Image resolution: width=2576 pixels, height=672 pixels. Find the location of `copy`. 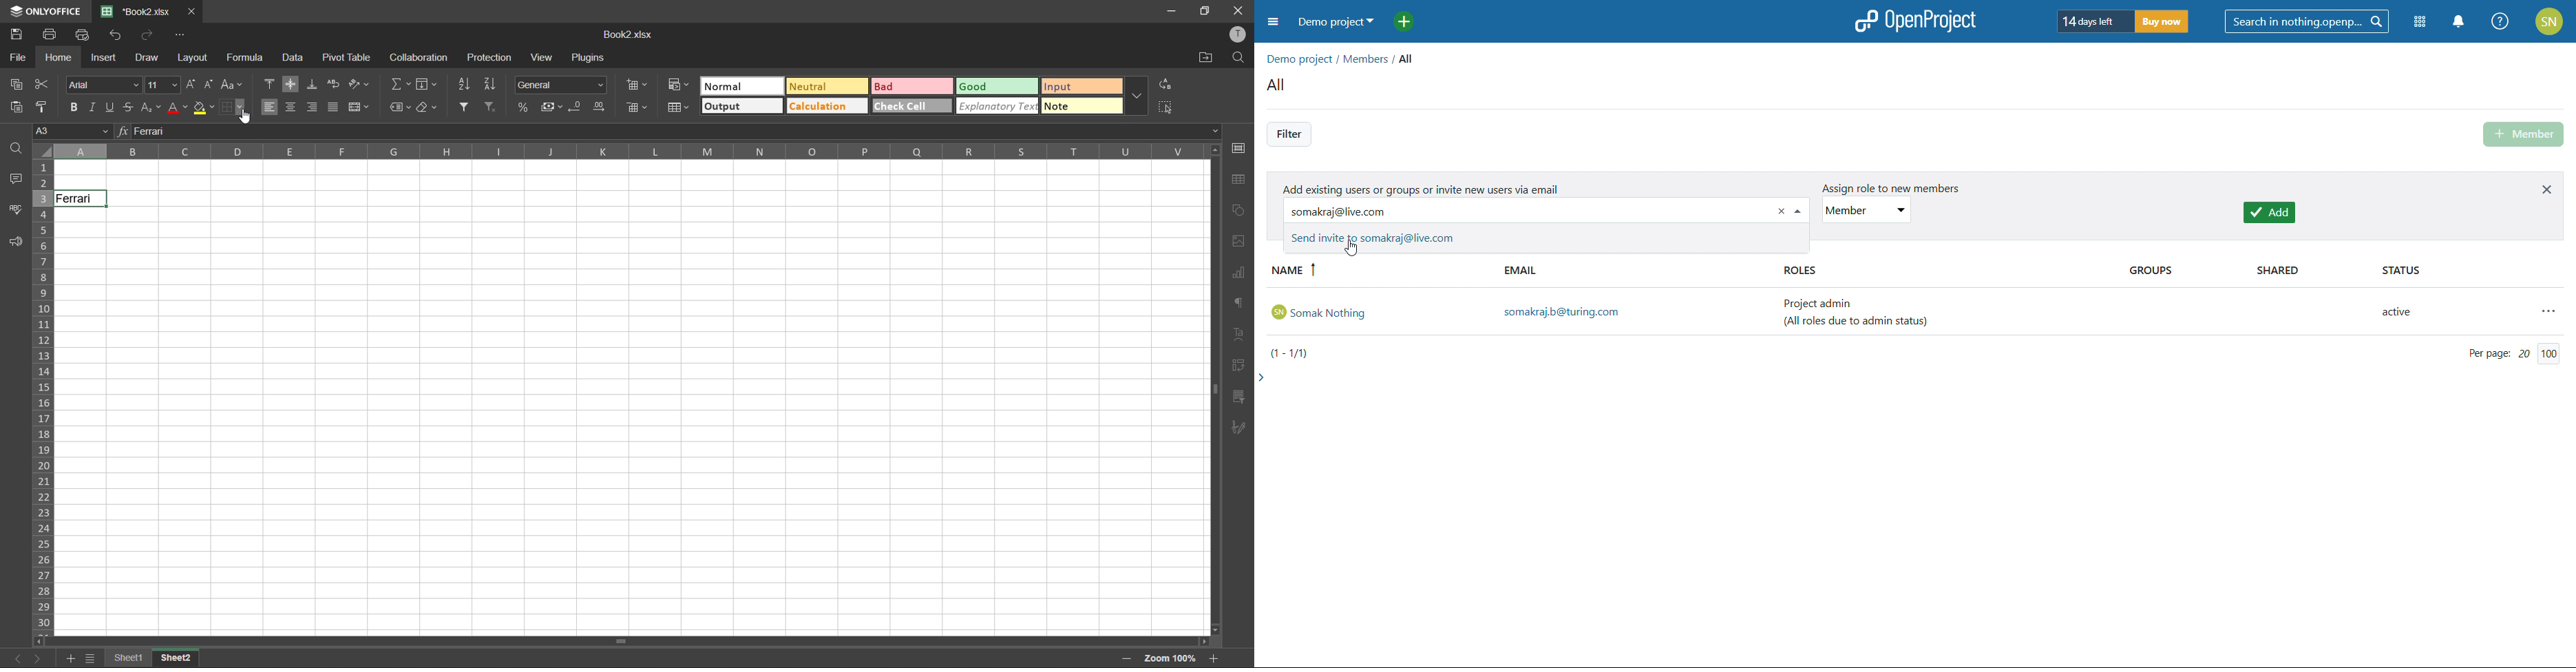

copy is located at coordinates (17, 84).